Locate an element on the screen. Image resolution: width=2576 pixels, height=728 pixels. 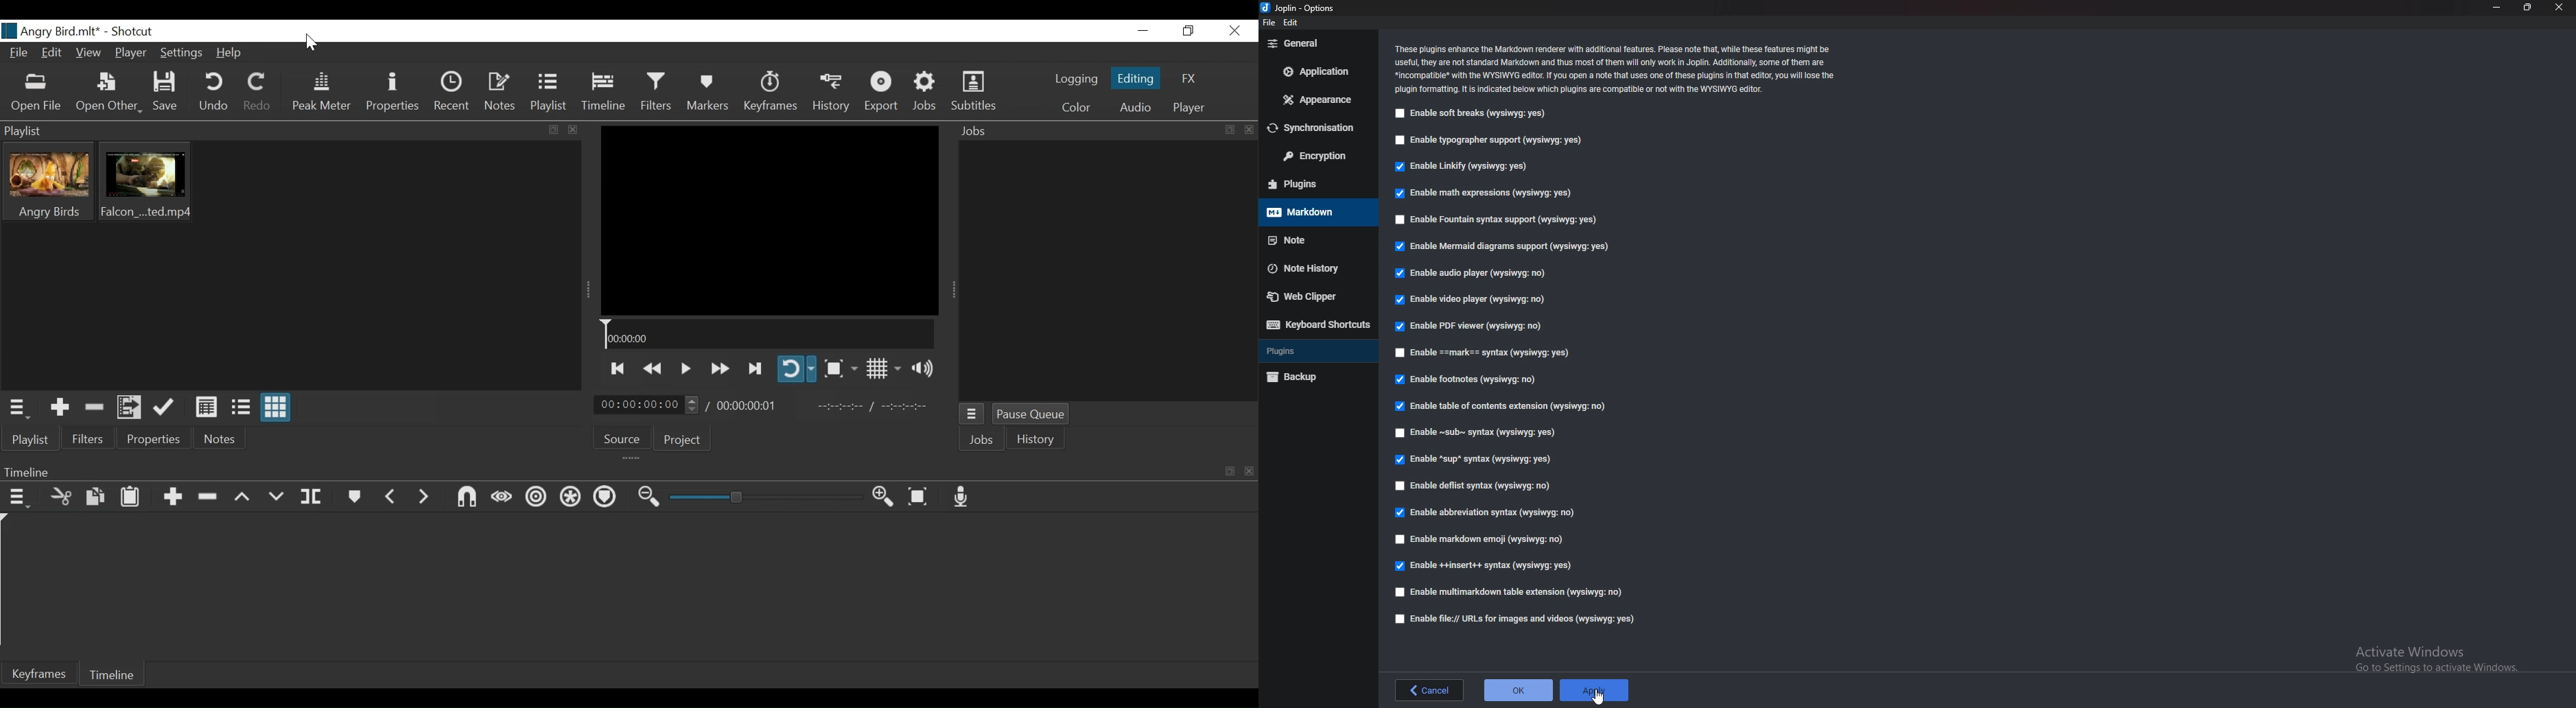
back is located at coordinates (1429, 690).